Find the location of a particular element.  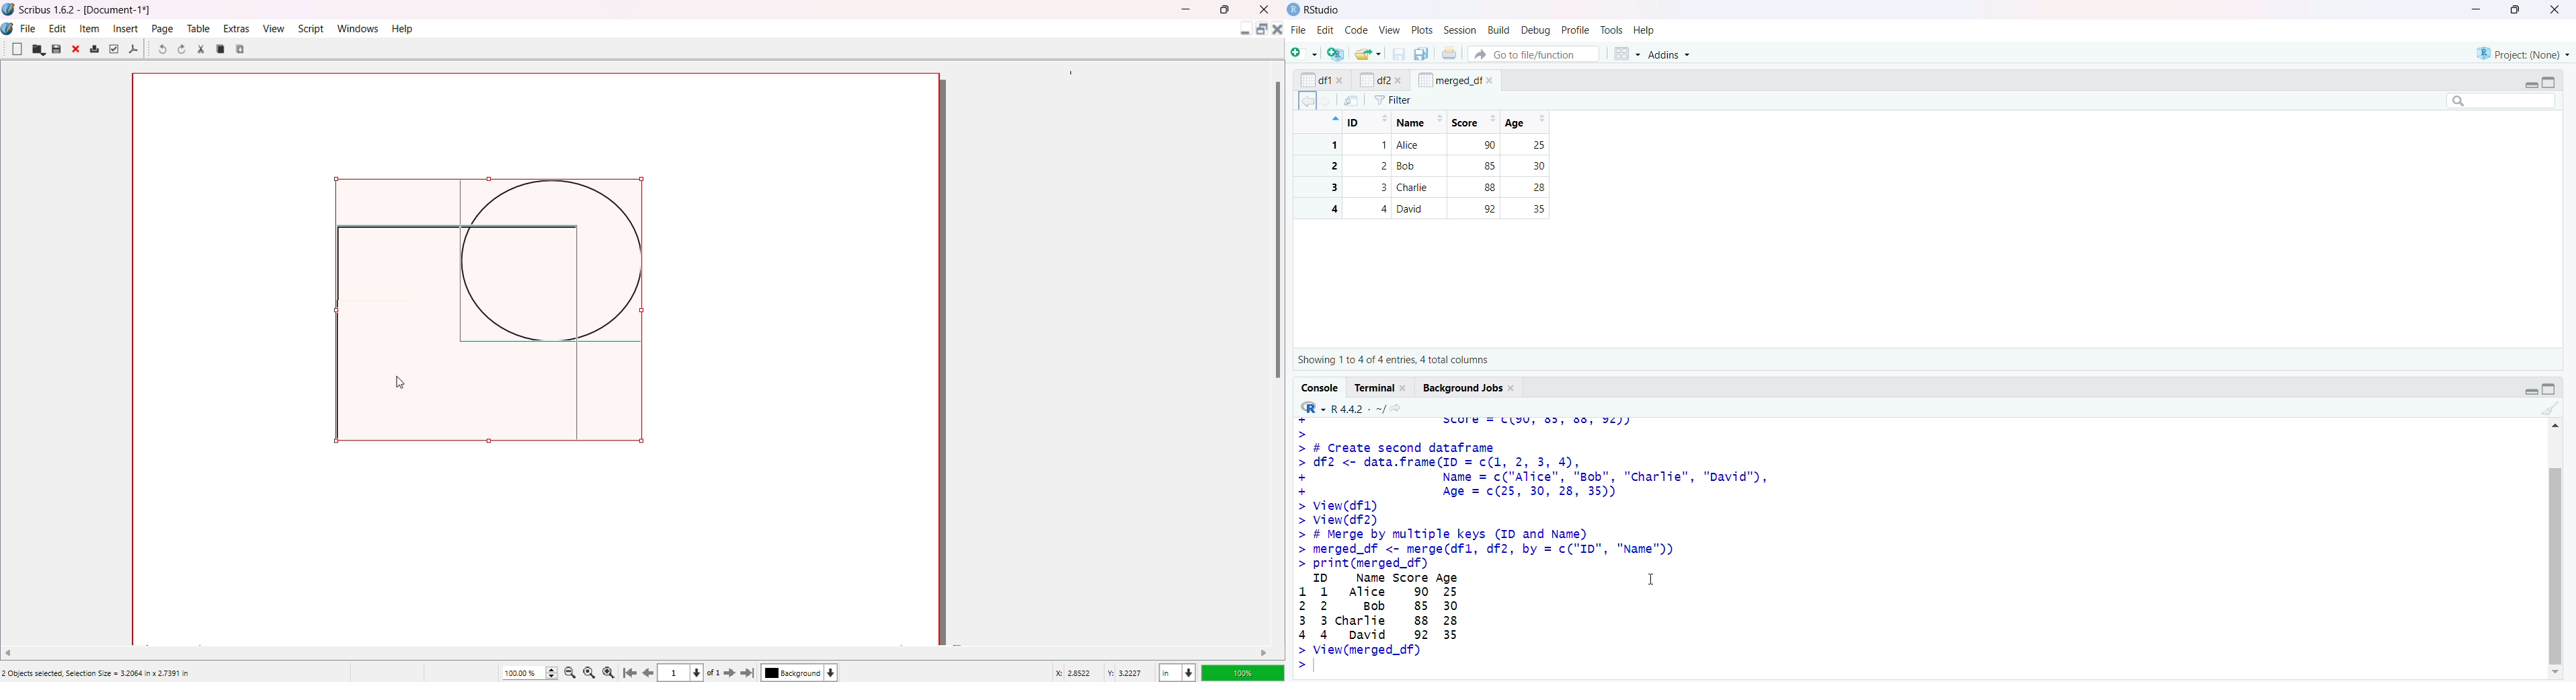

close is located at coordinates (1490, 81).